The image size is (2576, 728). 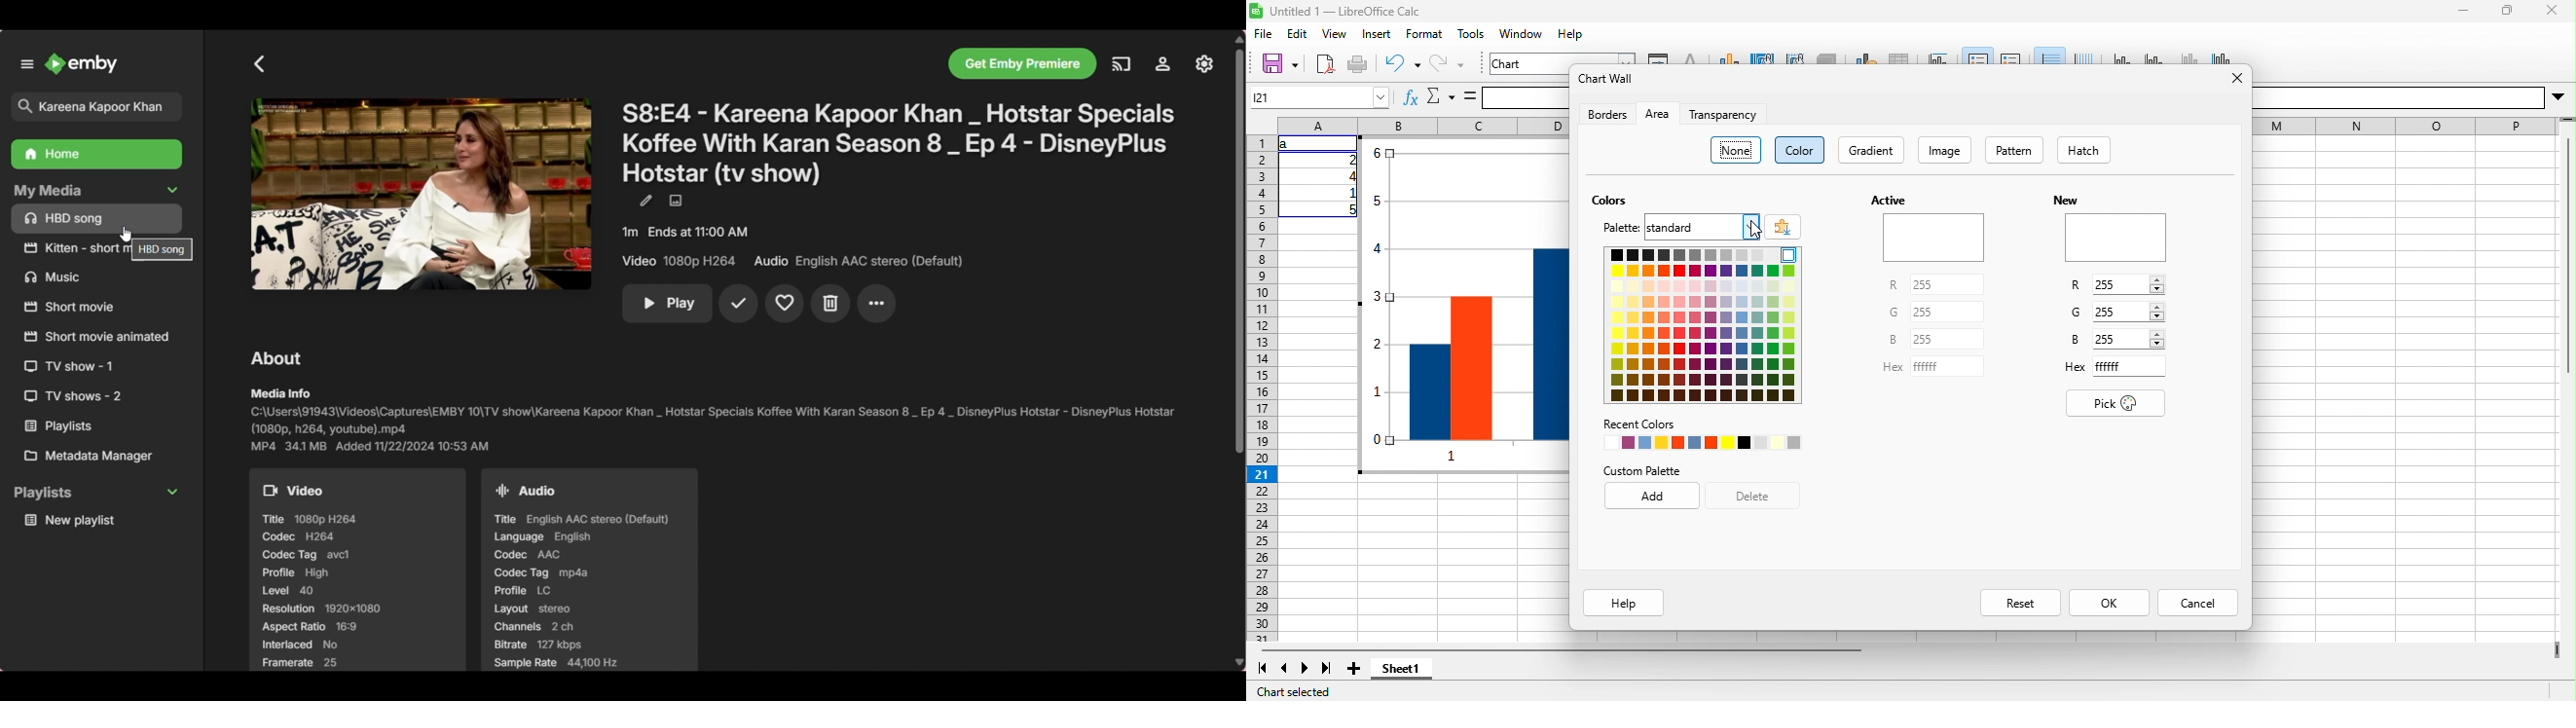 I want to click on print, so click(x=1357, y=64).